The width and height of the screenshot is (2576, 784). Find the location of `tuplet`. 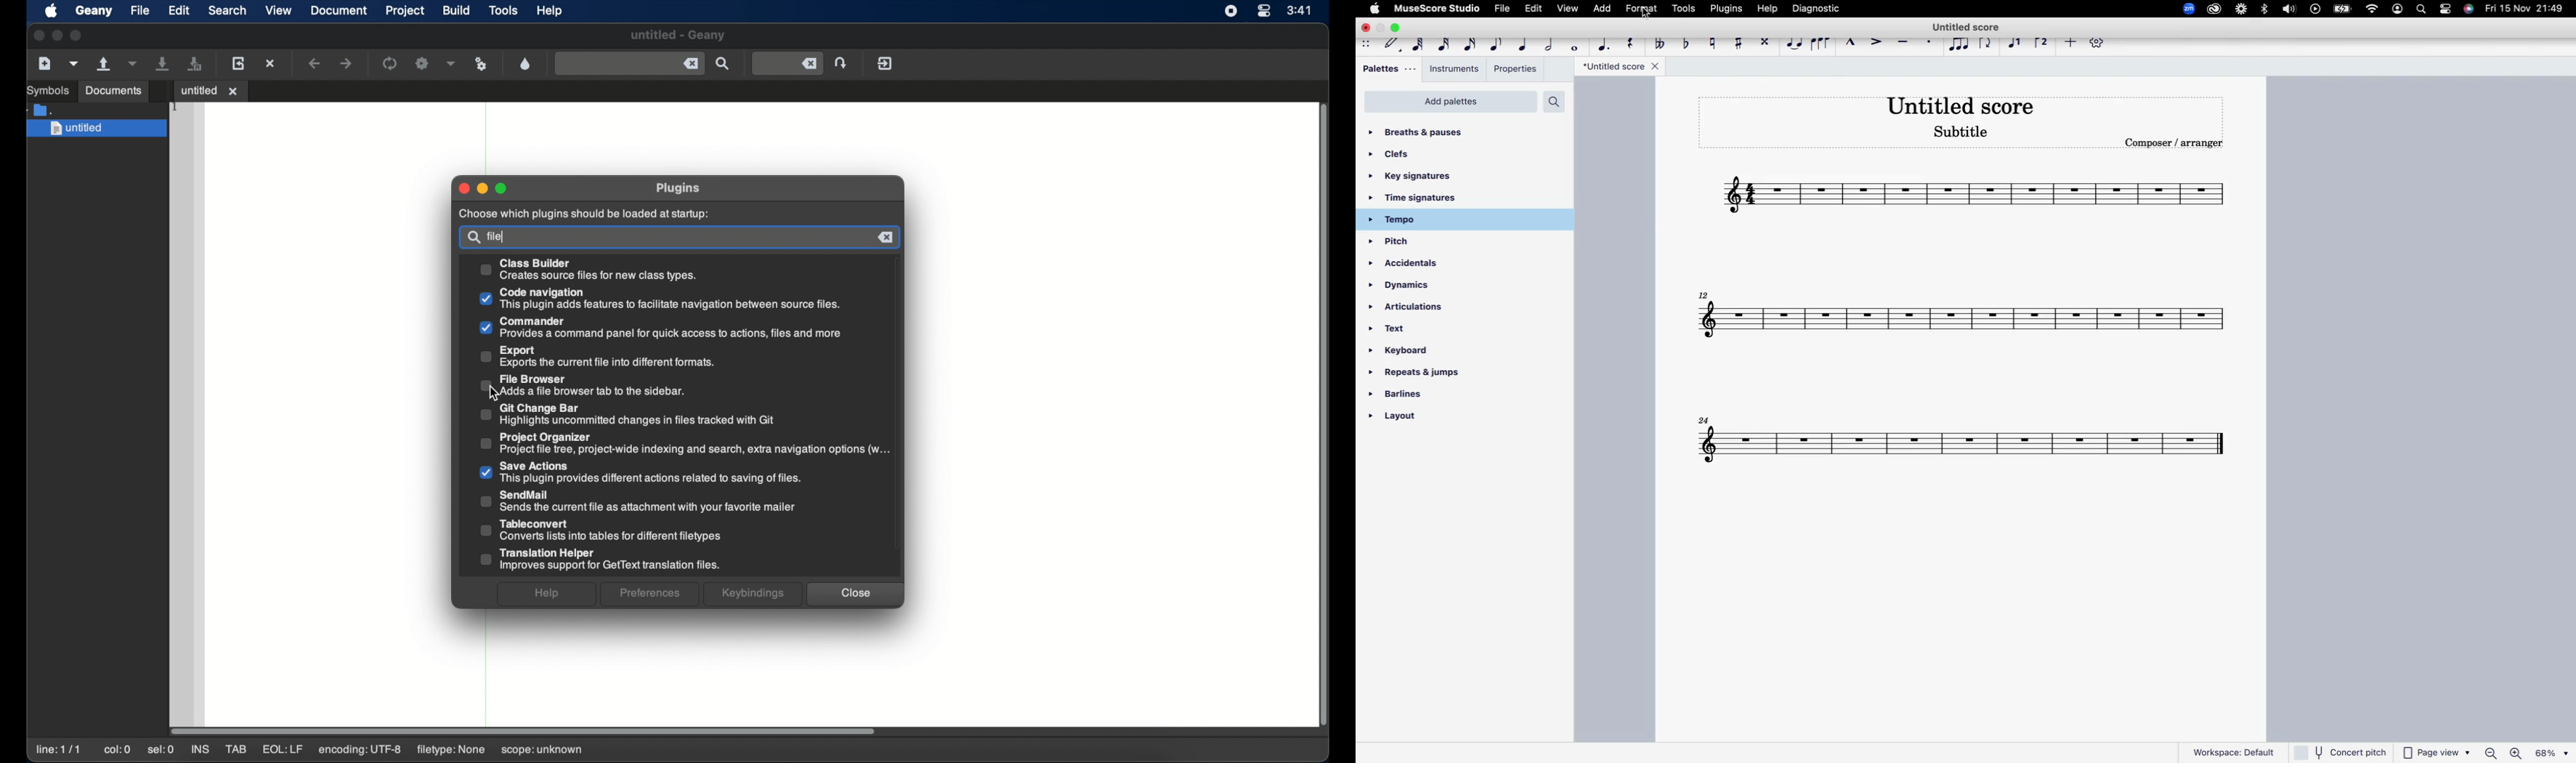

tuplet is located at coordinates (1959, 45).